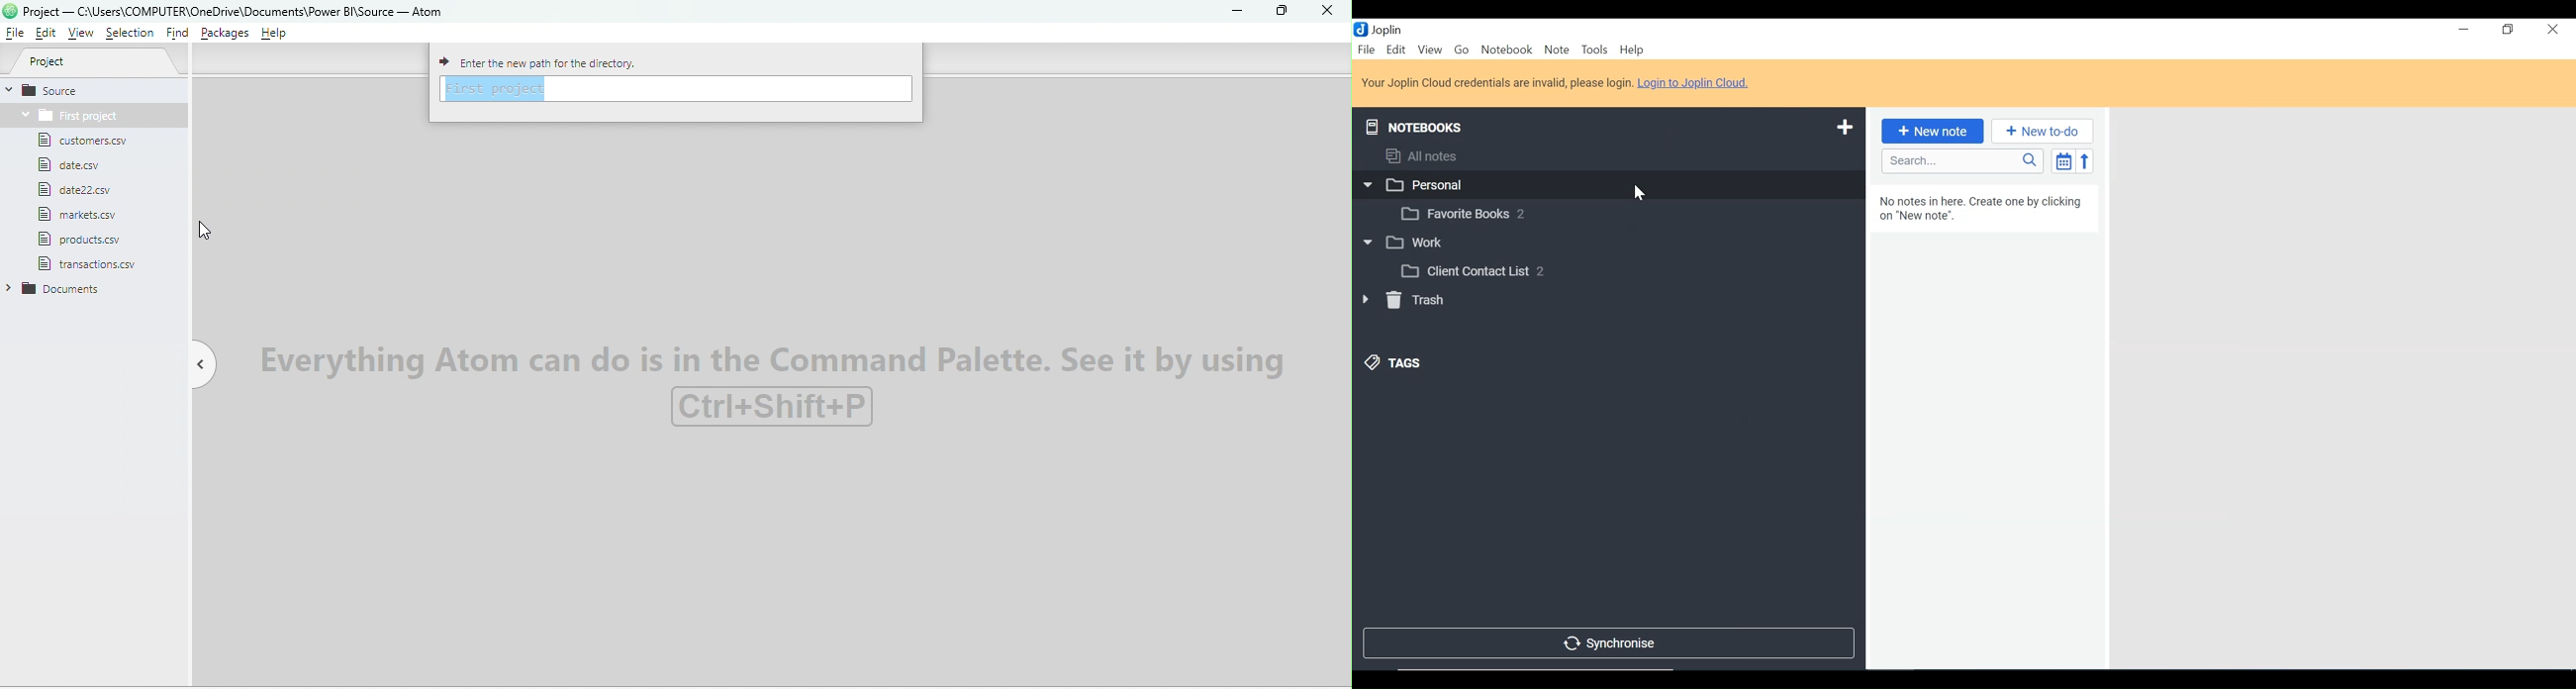 The image size is (2576, 700). What do you see at coordinates (1847, 126) in the screenshot?
I see `Add a New Notebook` at bounding box center [1847, 126].